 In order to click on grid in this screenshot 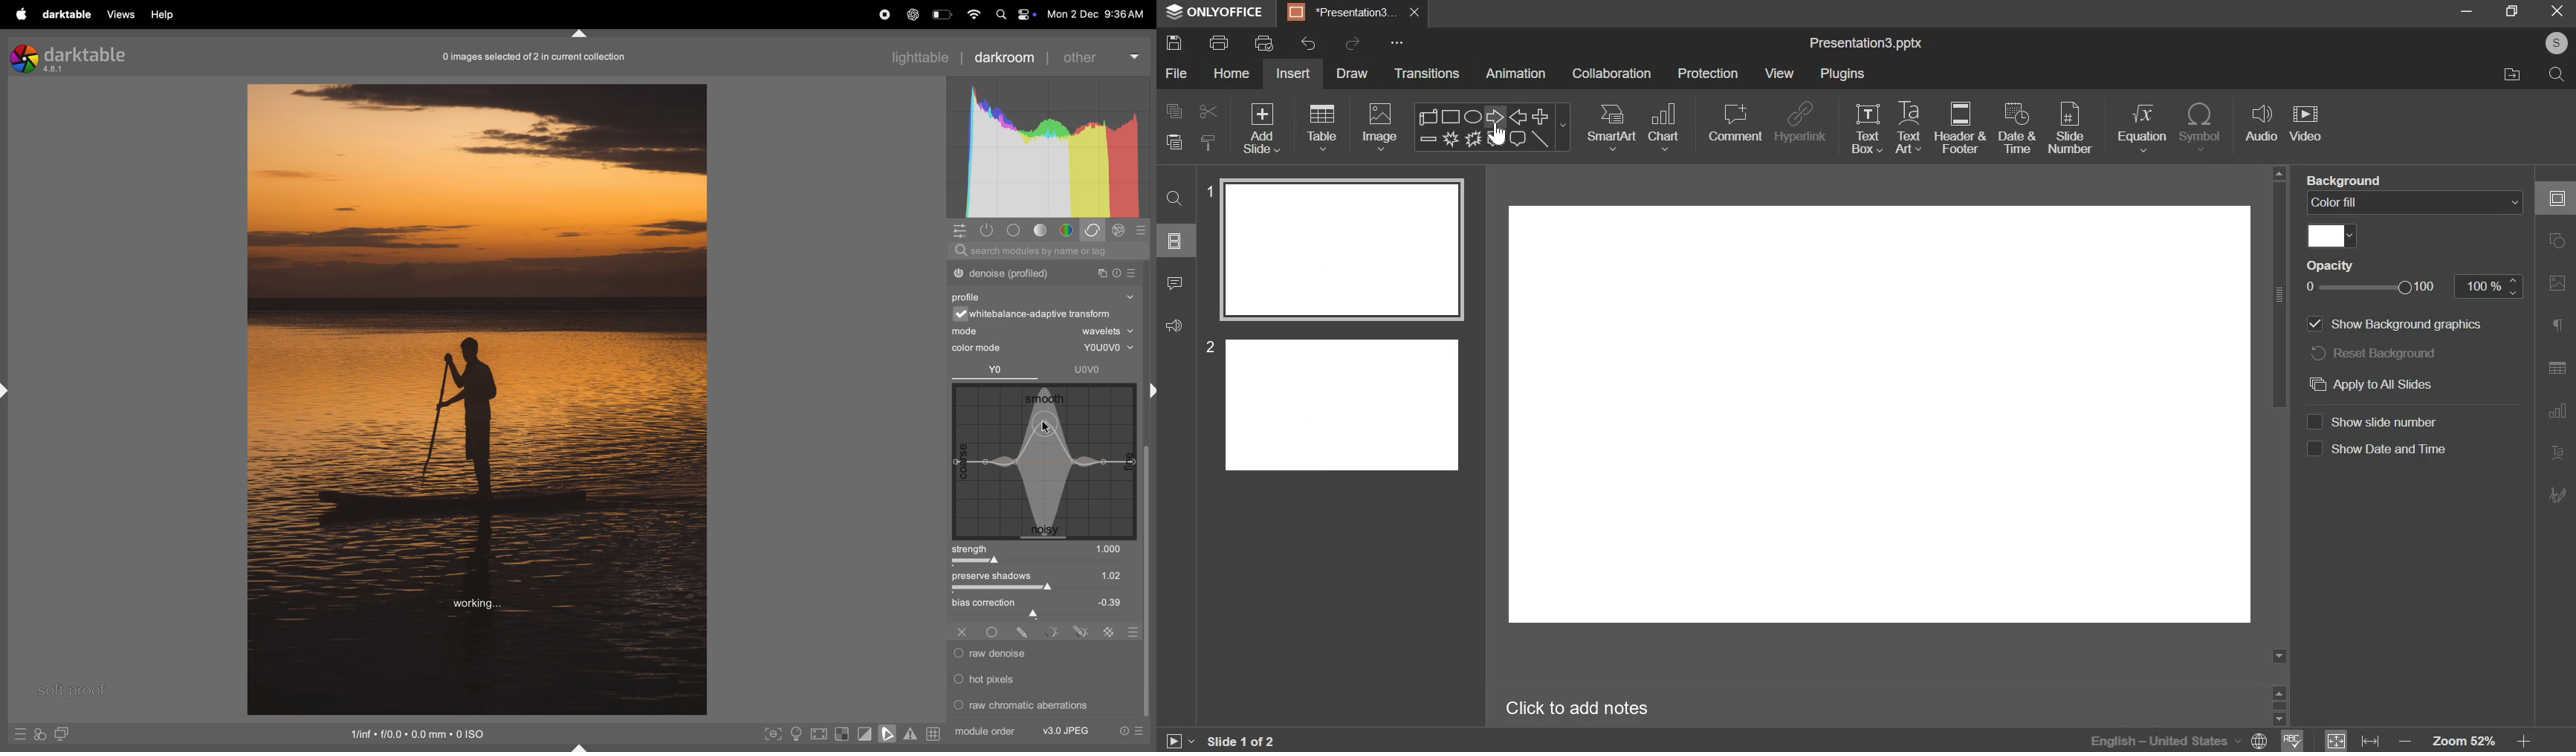, I will do `click(933, 735)`.